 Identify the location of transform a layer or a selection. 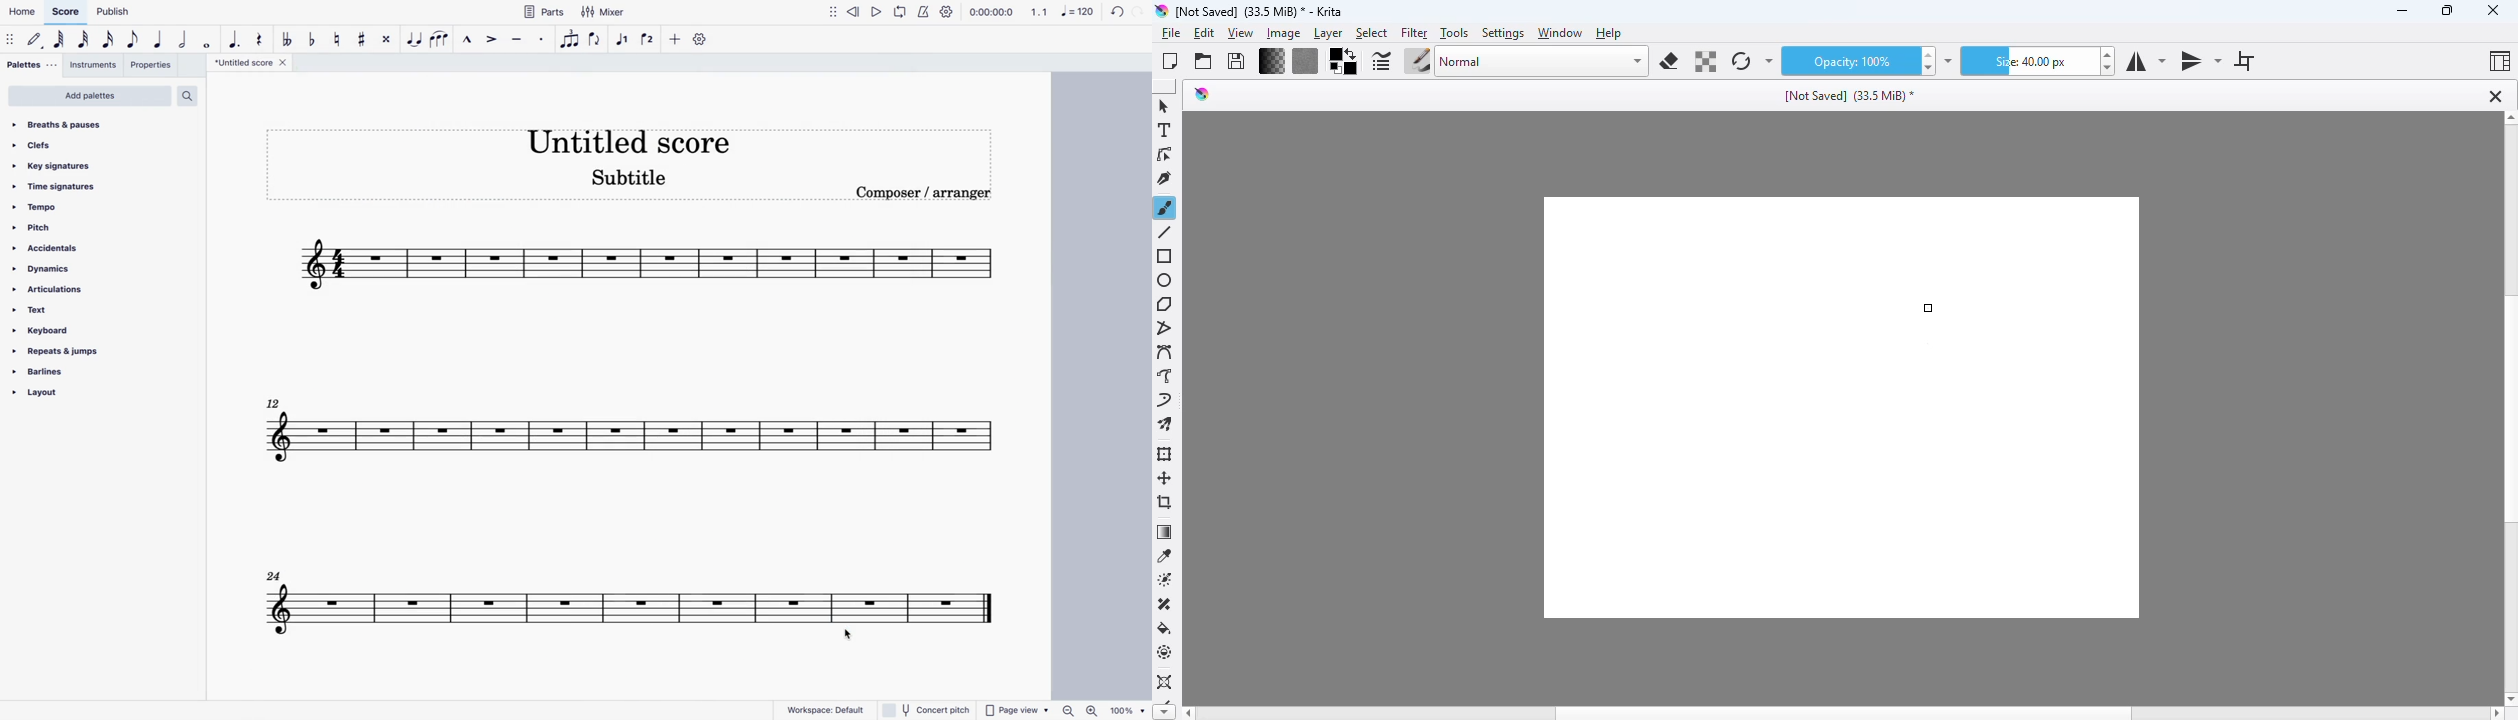
(1165, 453).